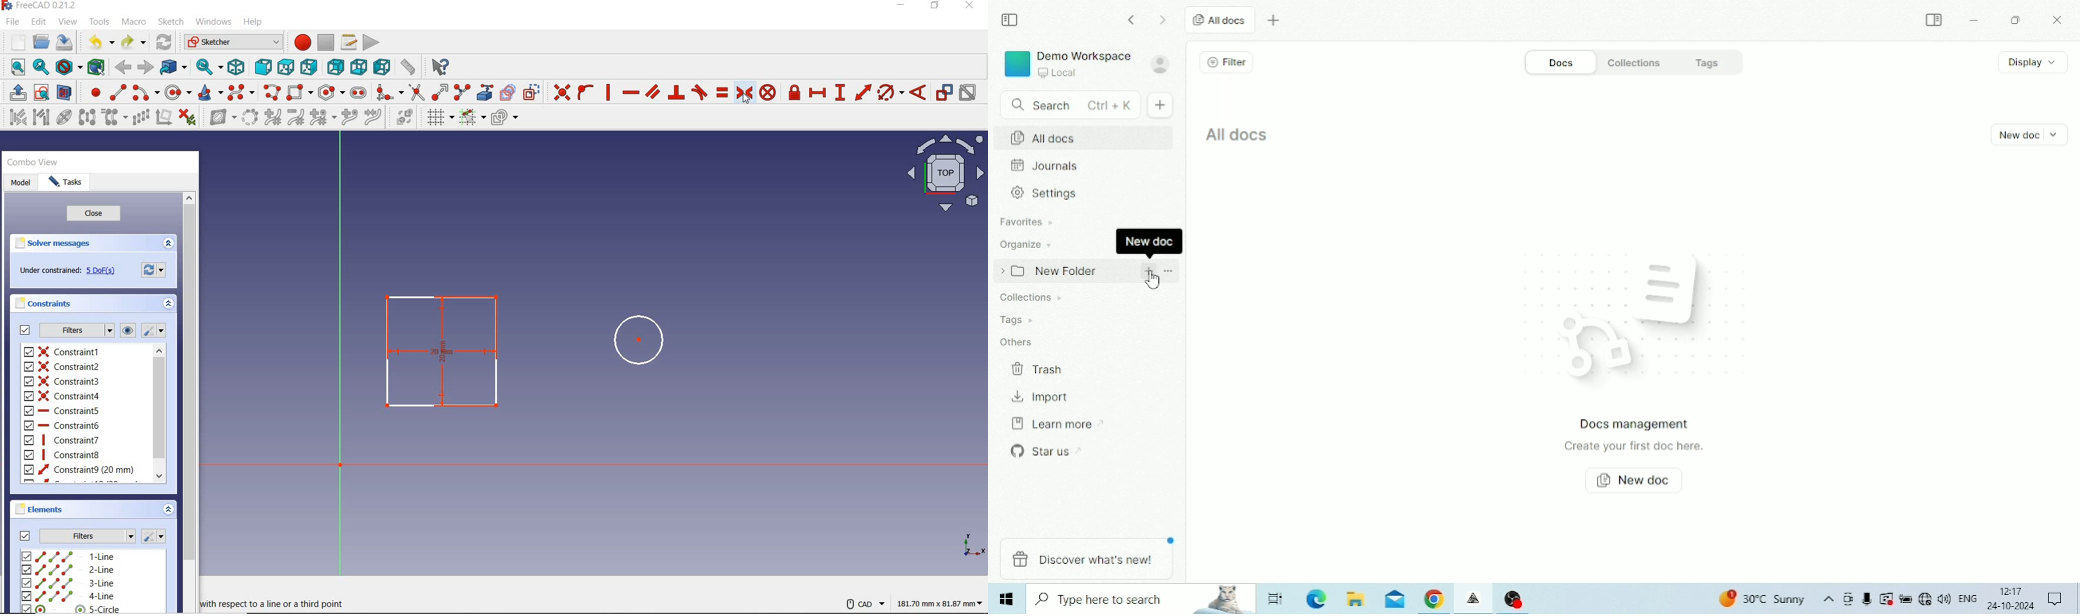  What do you see at coordinates (1640, 61) in the screenshot?
I see `Collections` at bounding box center [1640, 61].